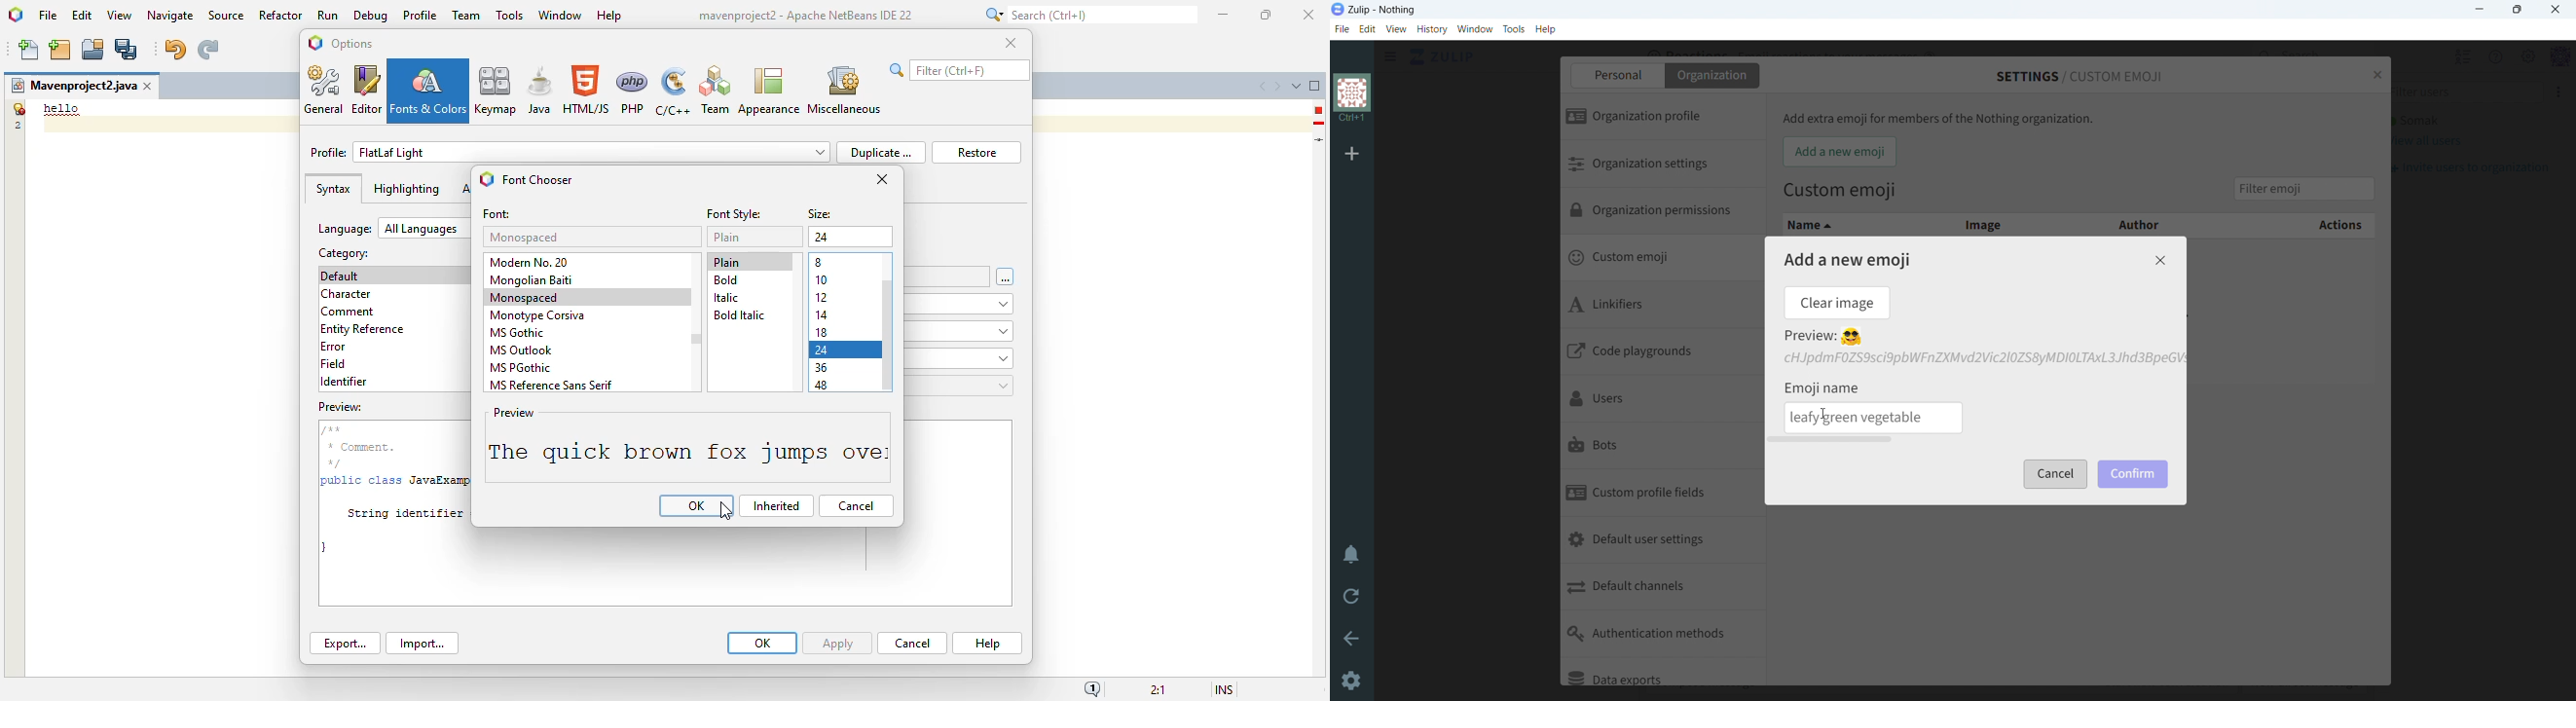 The width and height of the screenshot is (2576, 728). What do you see at coordinates (2544, 92) in the screenshot?
I see `invite users` at bounding box center [2544, 92].